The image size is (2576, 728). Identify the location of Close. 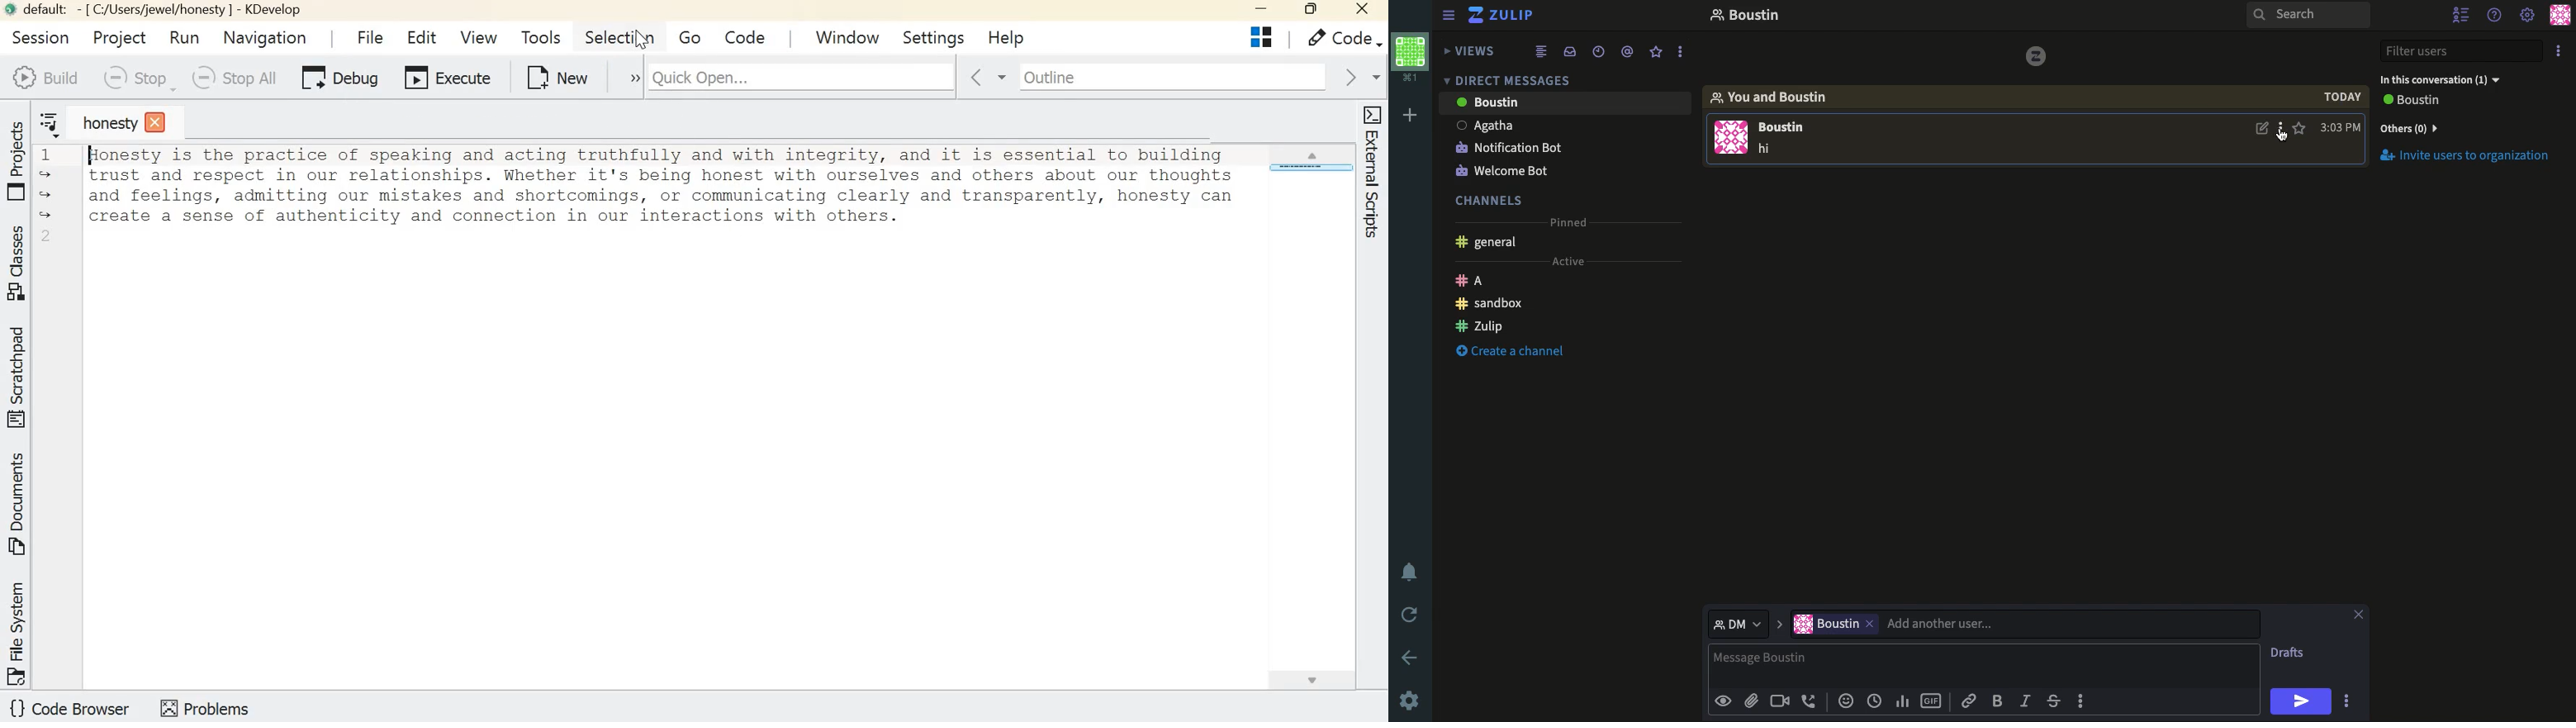
(2360, 613).